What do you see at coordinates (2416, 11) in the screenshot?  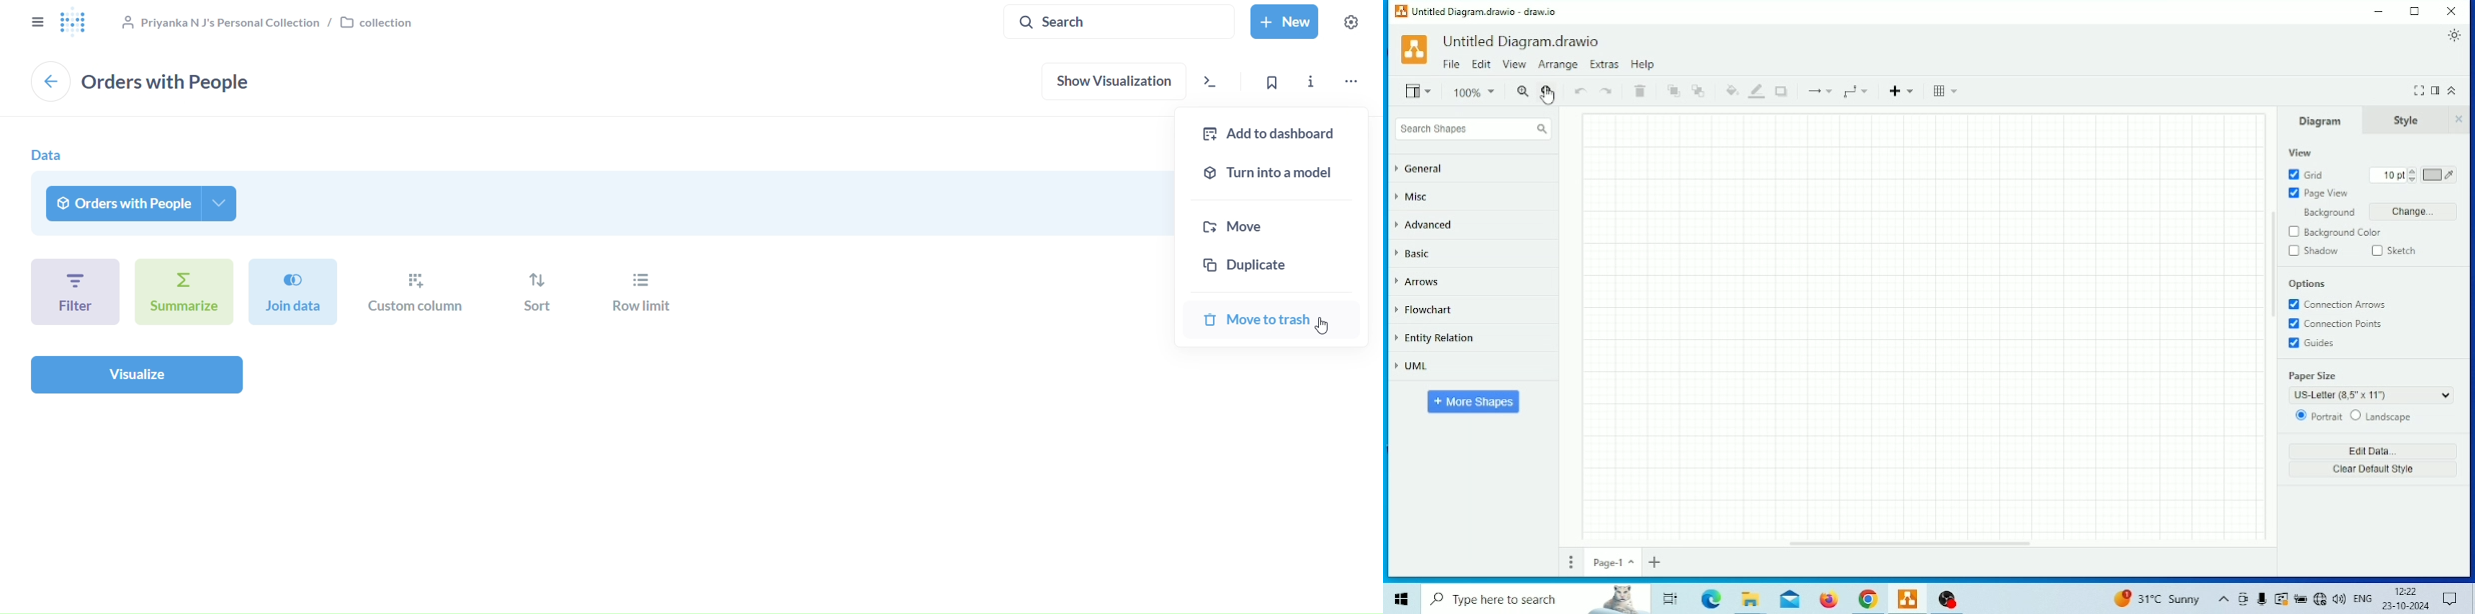 I see `Restore Down` at bounding box center [2416, 11].